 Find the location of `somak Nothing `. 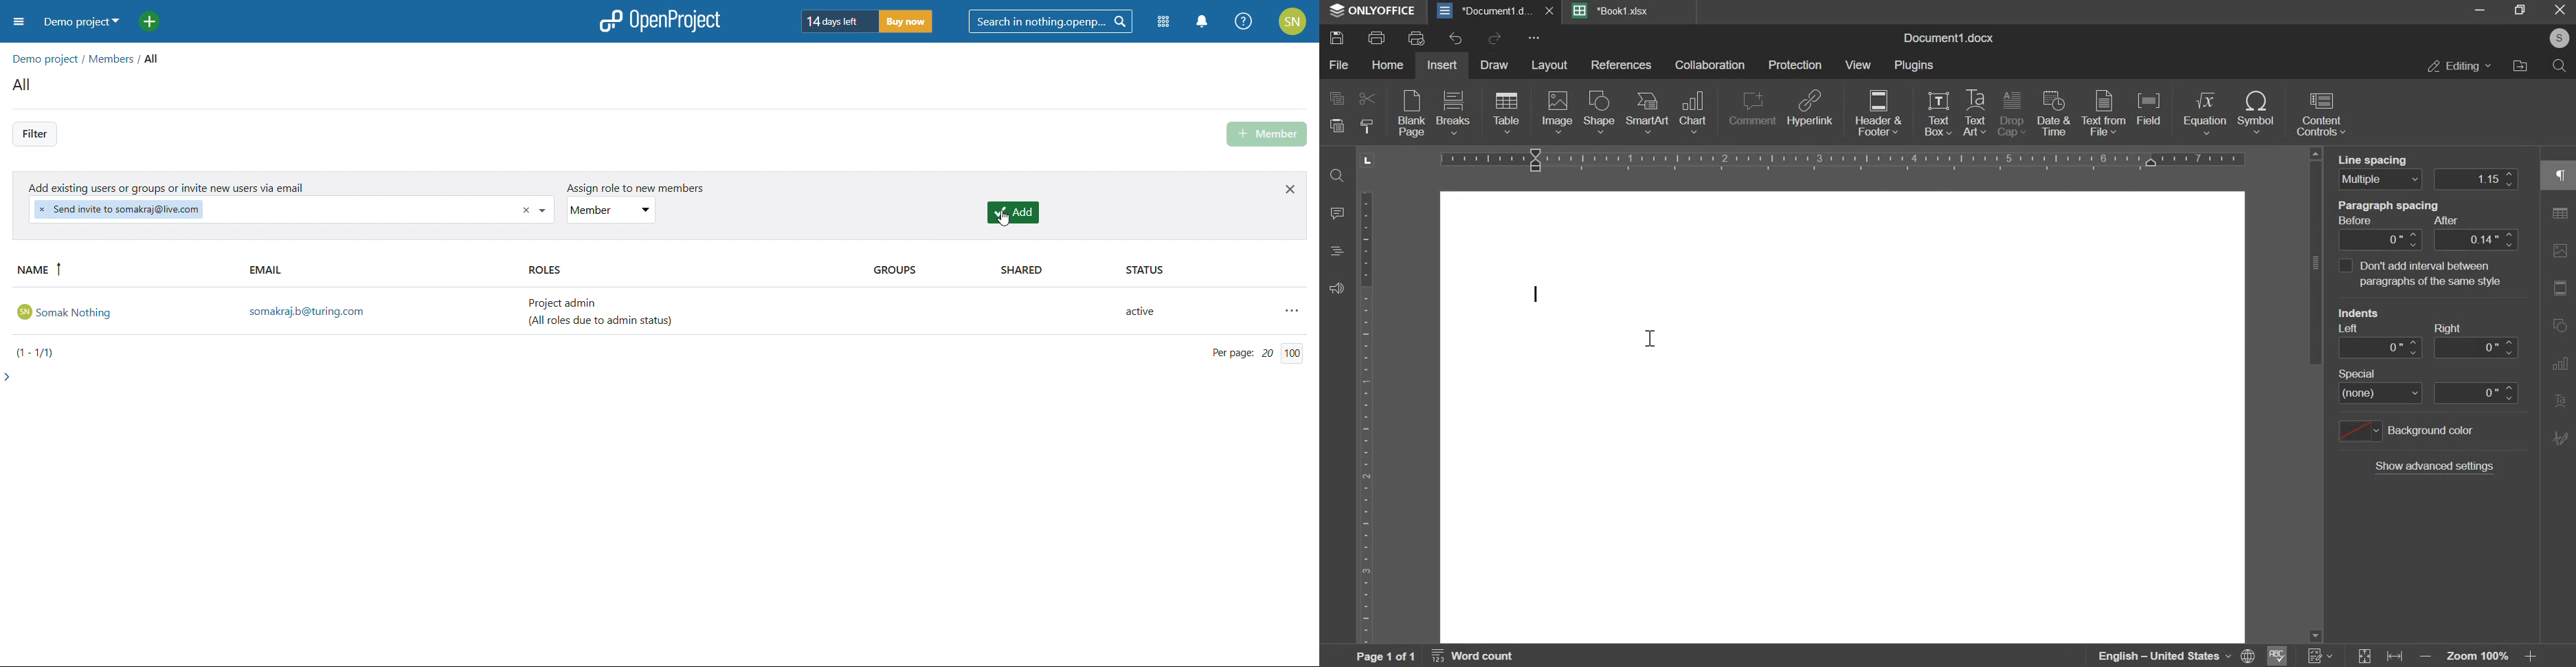

somak Nothing  is located at coordinates (124, 311).